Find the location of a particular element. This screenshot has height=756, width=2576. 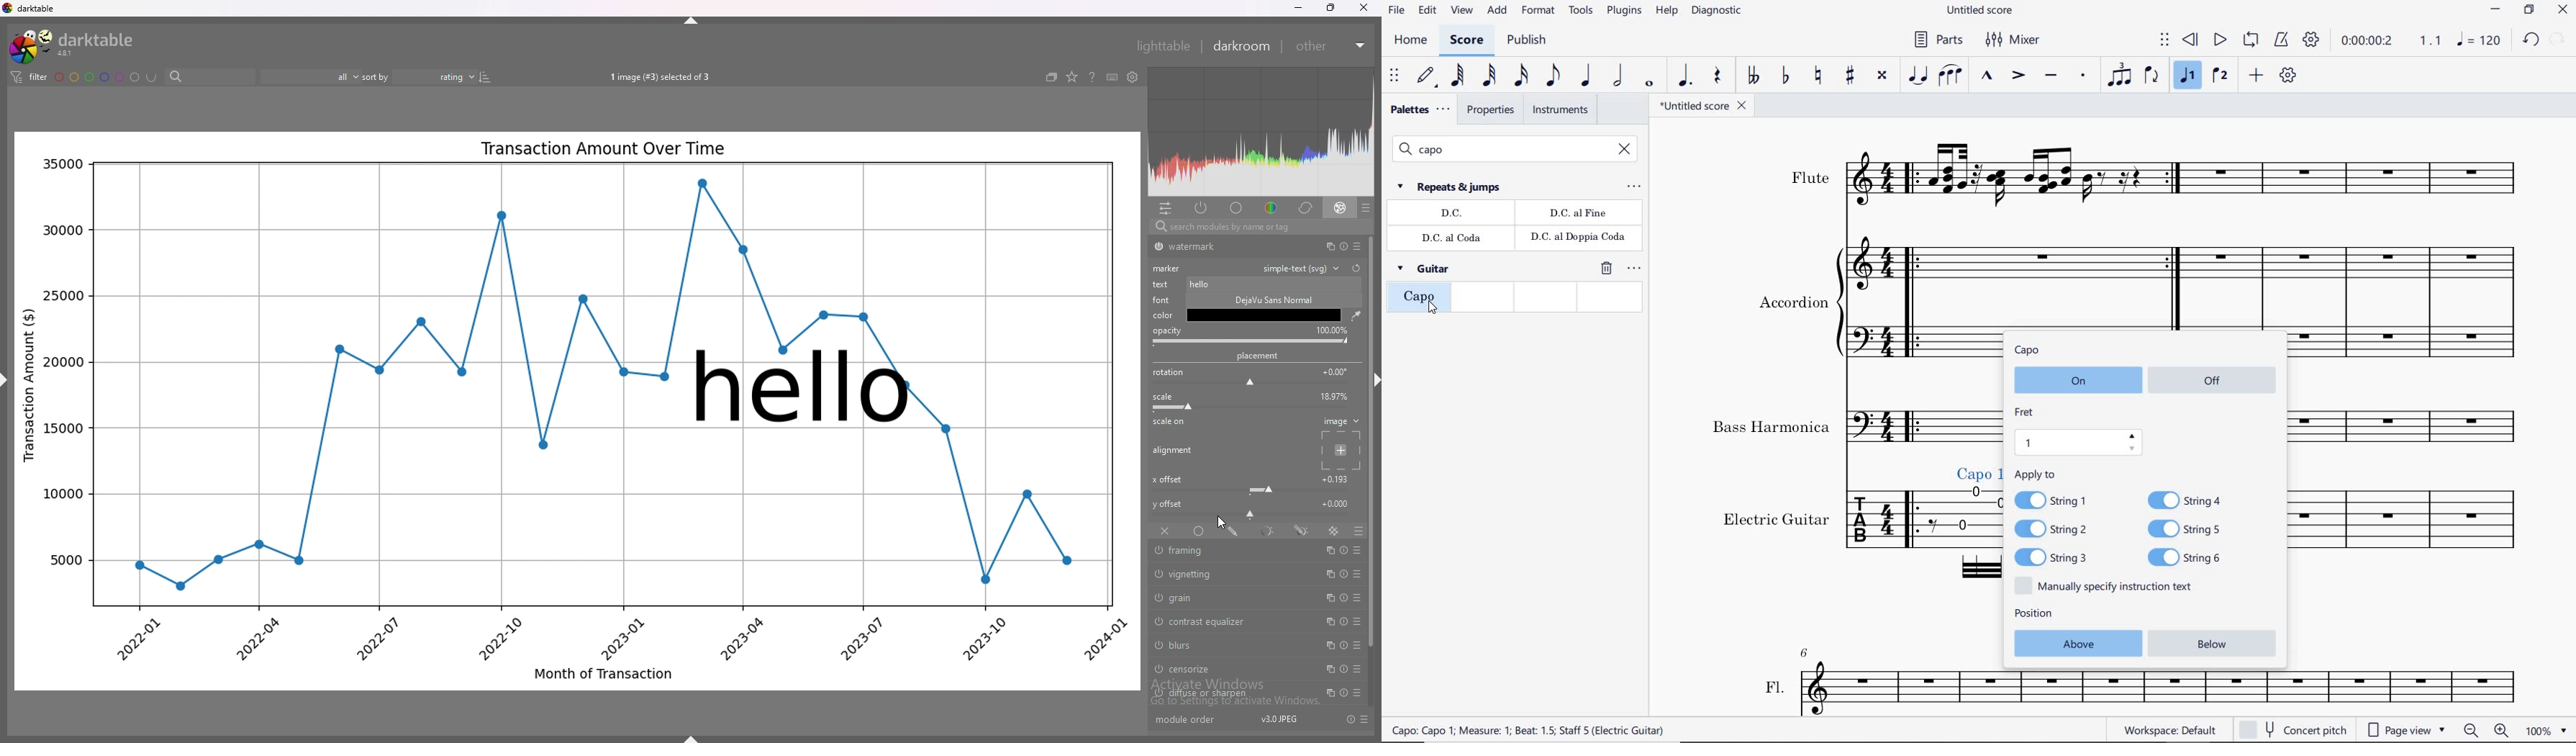

augmentation dot is located at coordinates (1685, 76).